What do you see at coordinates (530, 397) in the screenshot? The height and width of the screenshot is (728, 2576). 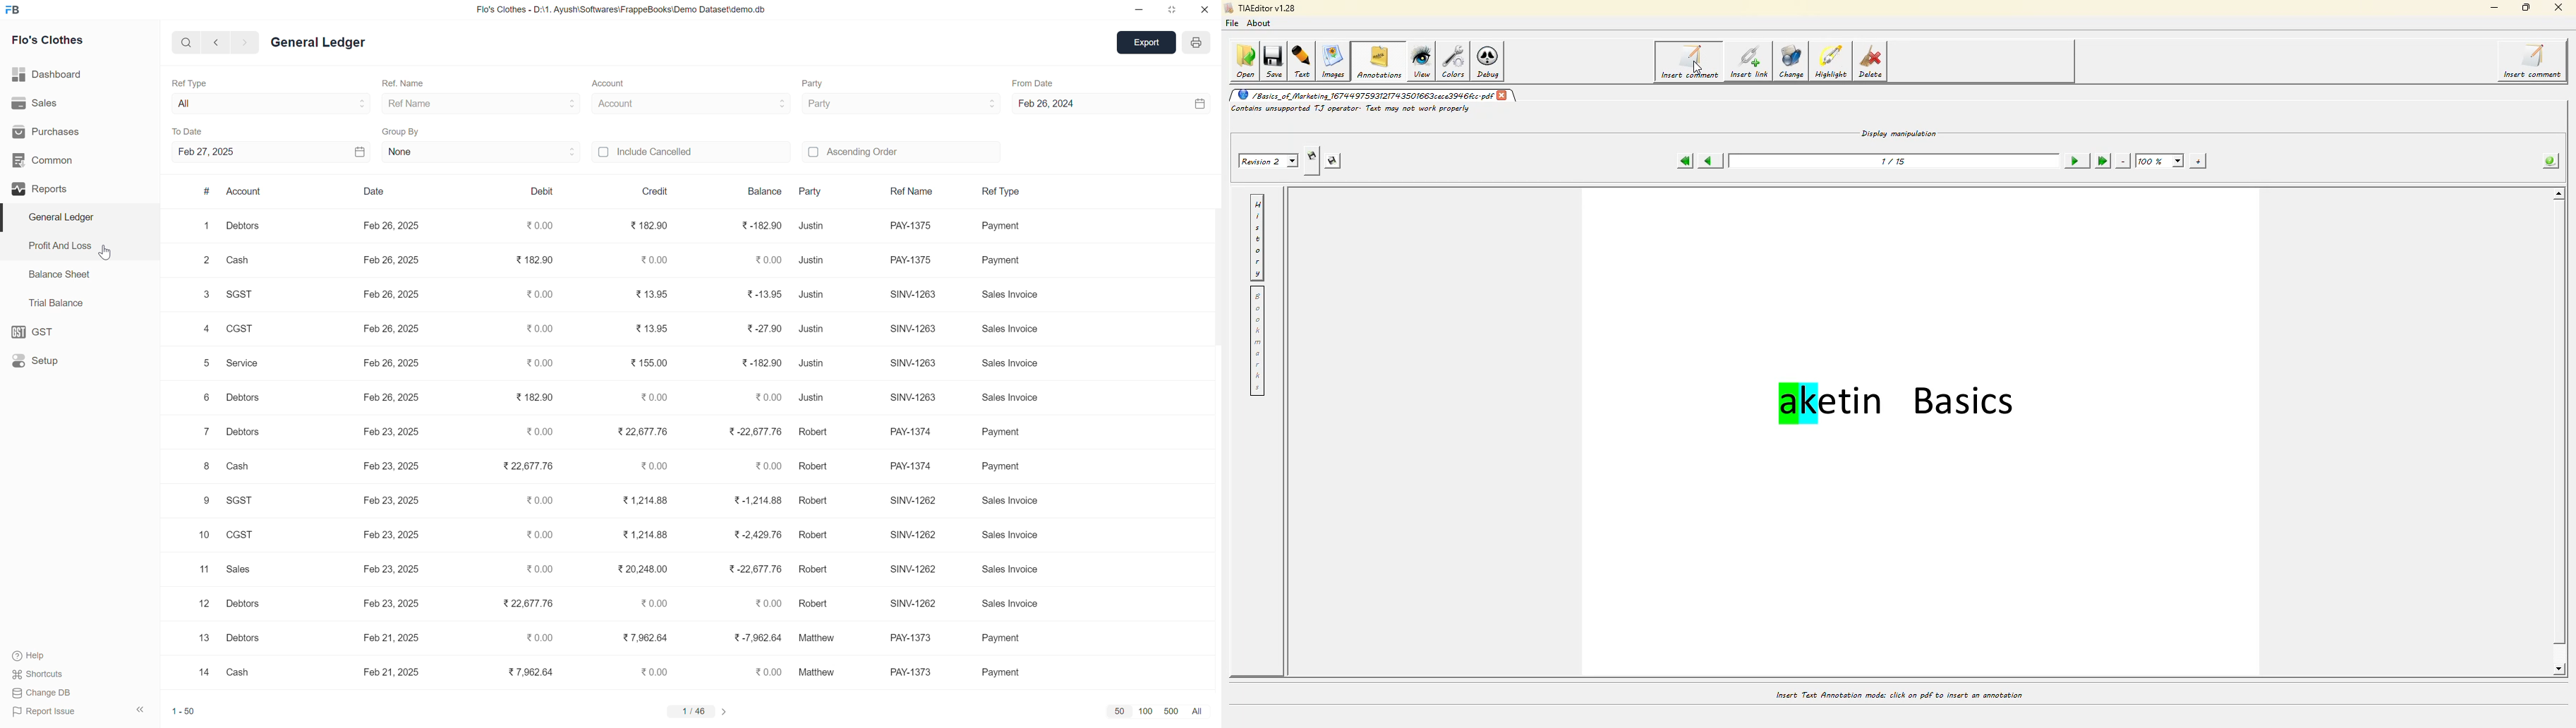 I see `₹182.90` at bounding box center [530, 397].